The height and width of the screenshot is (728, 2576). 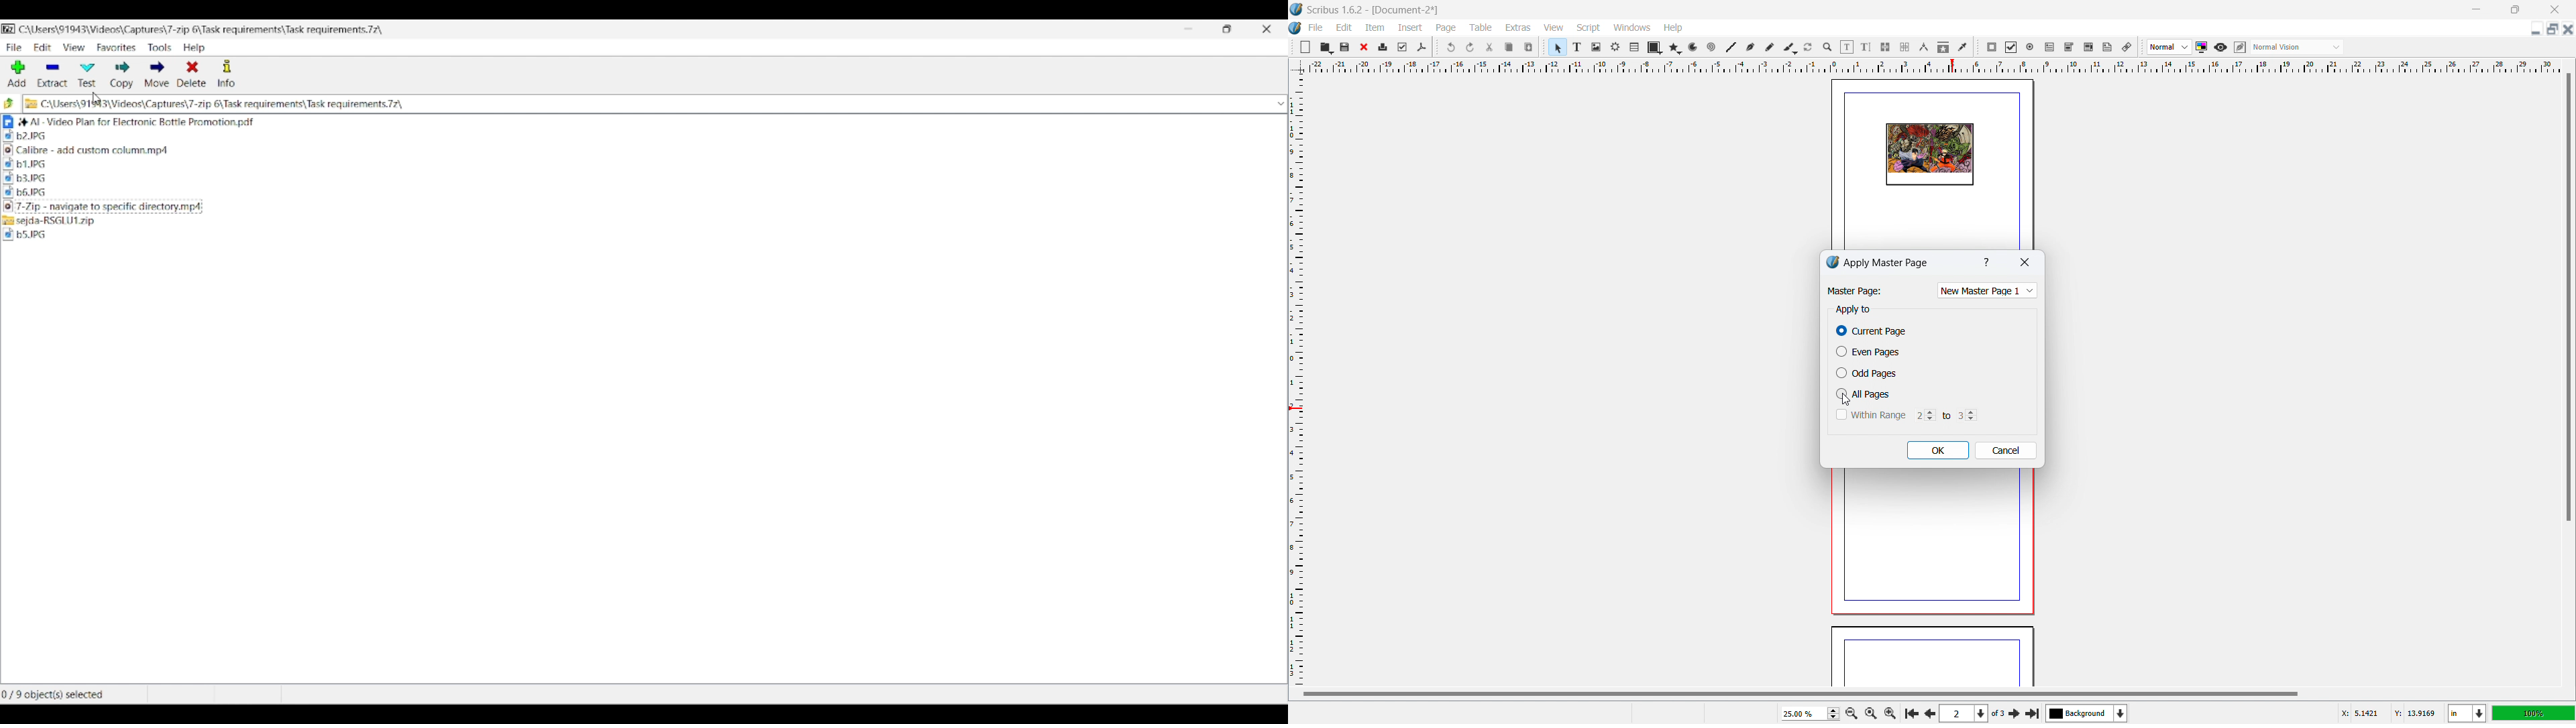 I want to click on save, so click(x=1346, y=46).